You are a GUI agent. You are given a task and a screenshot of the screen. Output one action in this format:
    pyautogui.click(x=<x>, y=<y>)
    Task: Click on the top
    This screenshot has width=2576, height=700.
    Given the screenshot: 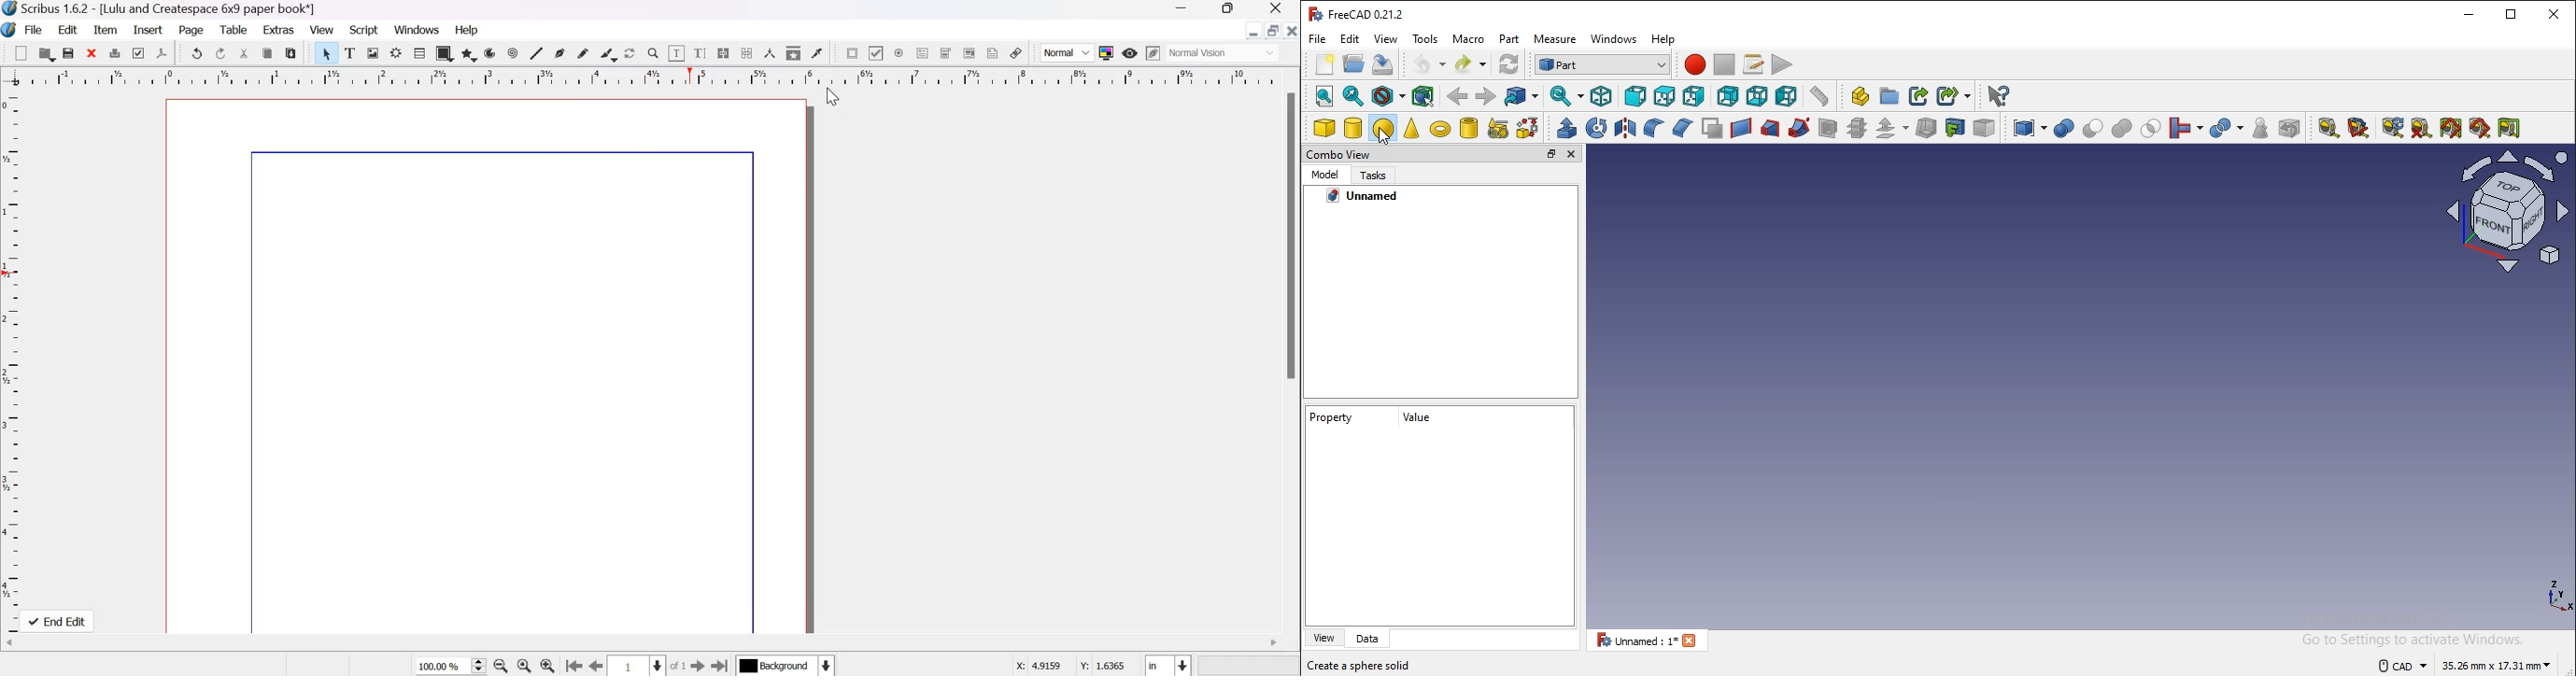 What is the action you would take?
    pyautogui.click(x=1664, y=96)
    